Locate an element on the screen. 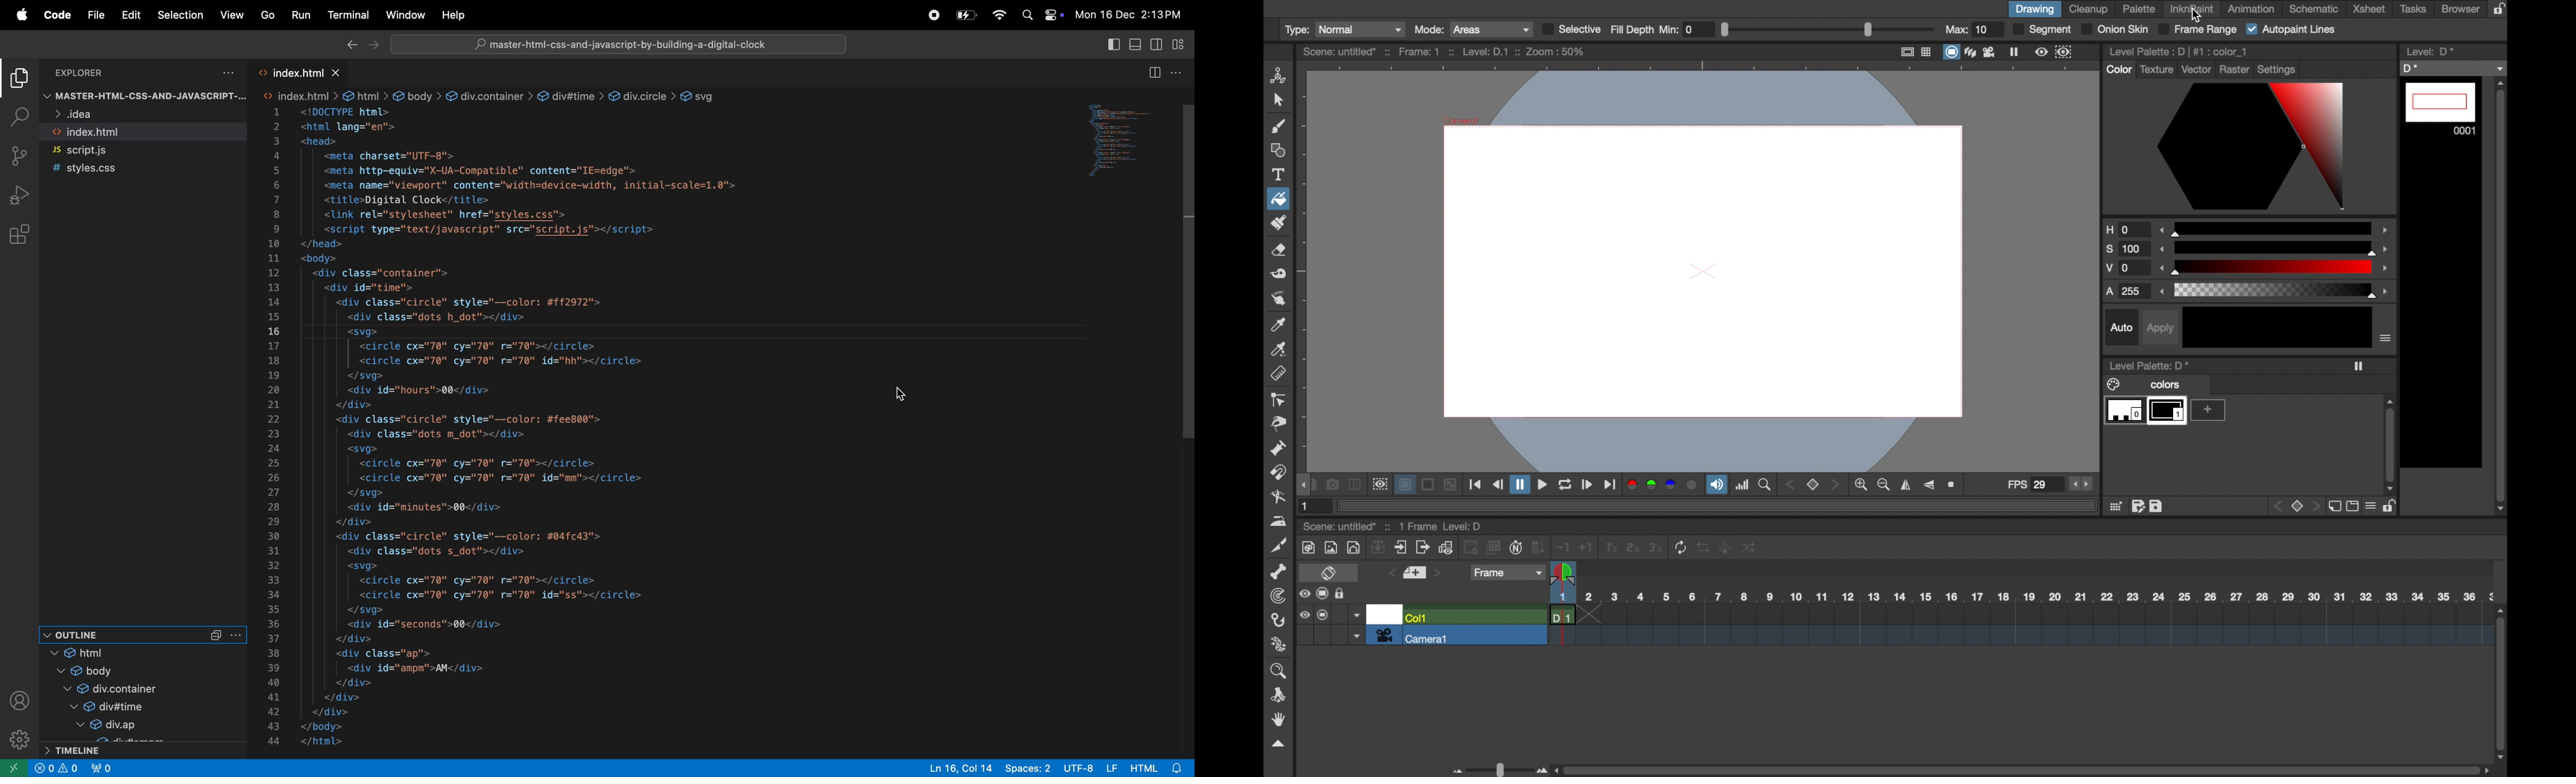 Image resolution: width=2576 pixels, height=784 pixels. Collapse  is located at coordinates (216, 634).